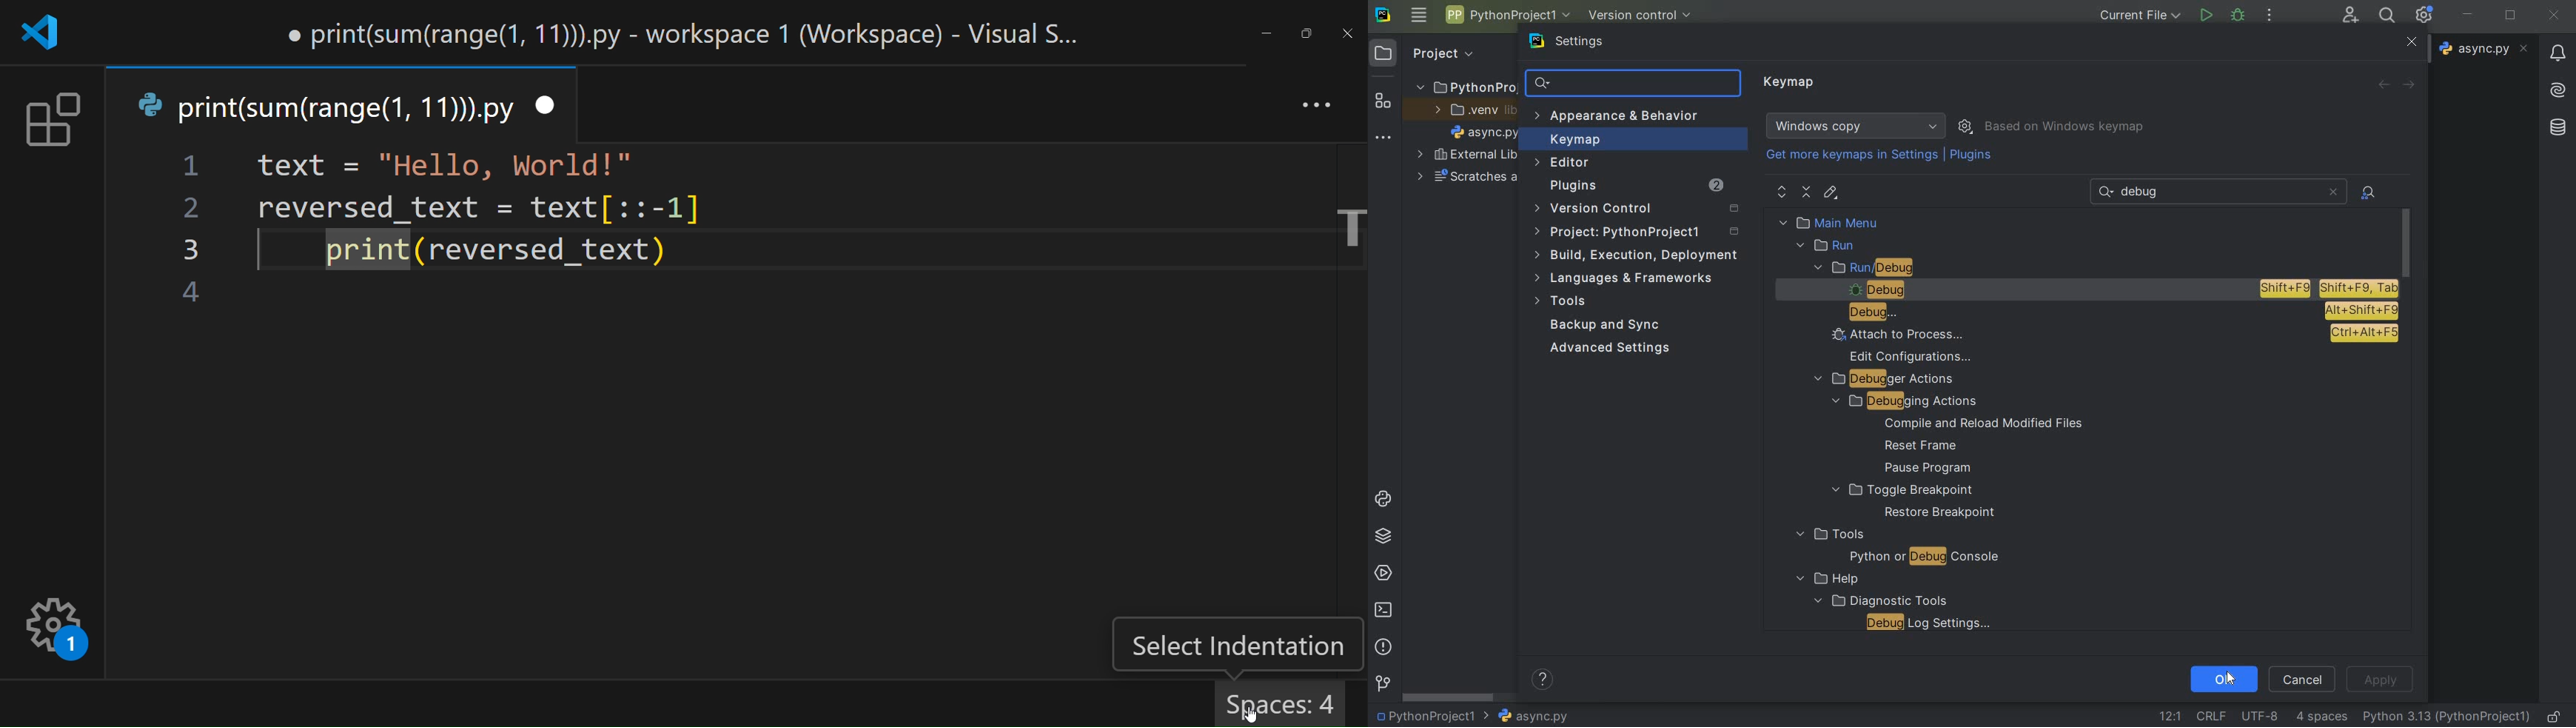  Describe the element at coordinates (1576, 44) in the screenshot. I see `settings` at that location.